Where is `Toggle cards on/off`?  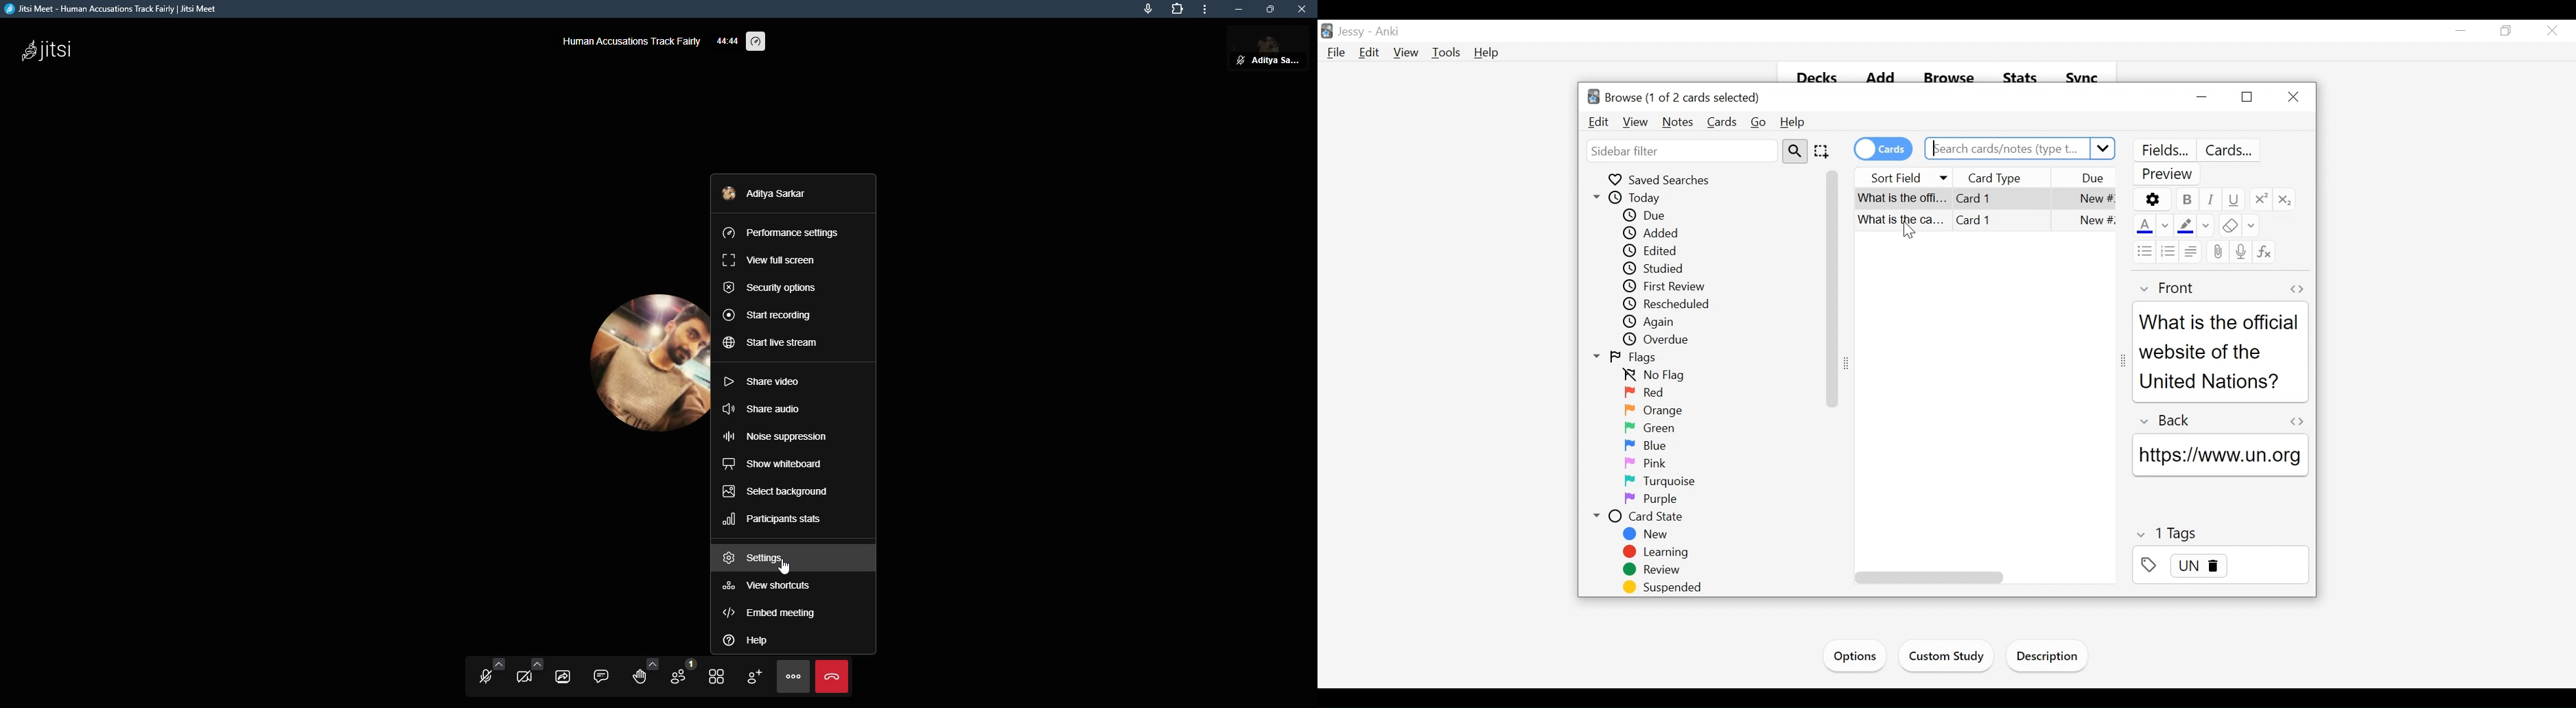
Toggle cards on/off is located at coordinates (1882, 149).